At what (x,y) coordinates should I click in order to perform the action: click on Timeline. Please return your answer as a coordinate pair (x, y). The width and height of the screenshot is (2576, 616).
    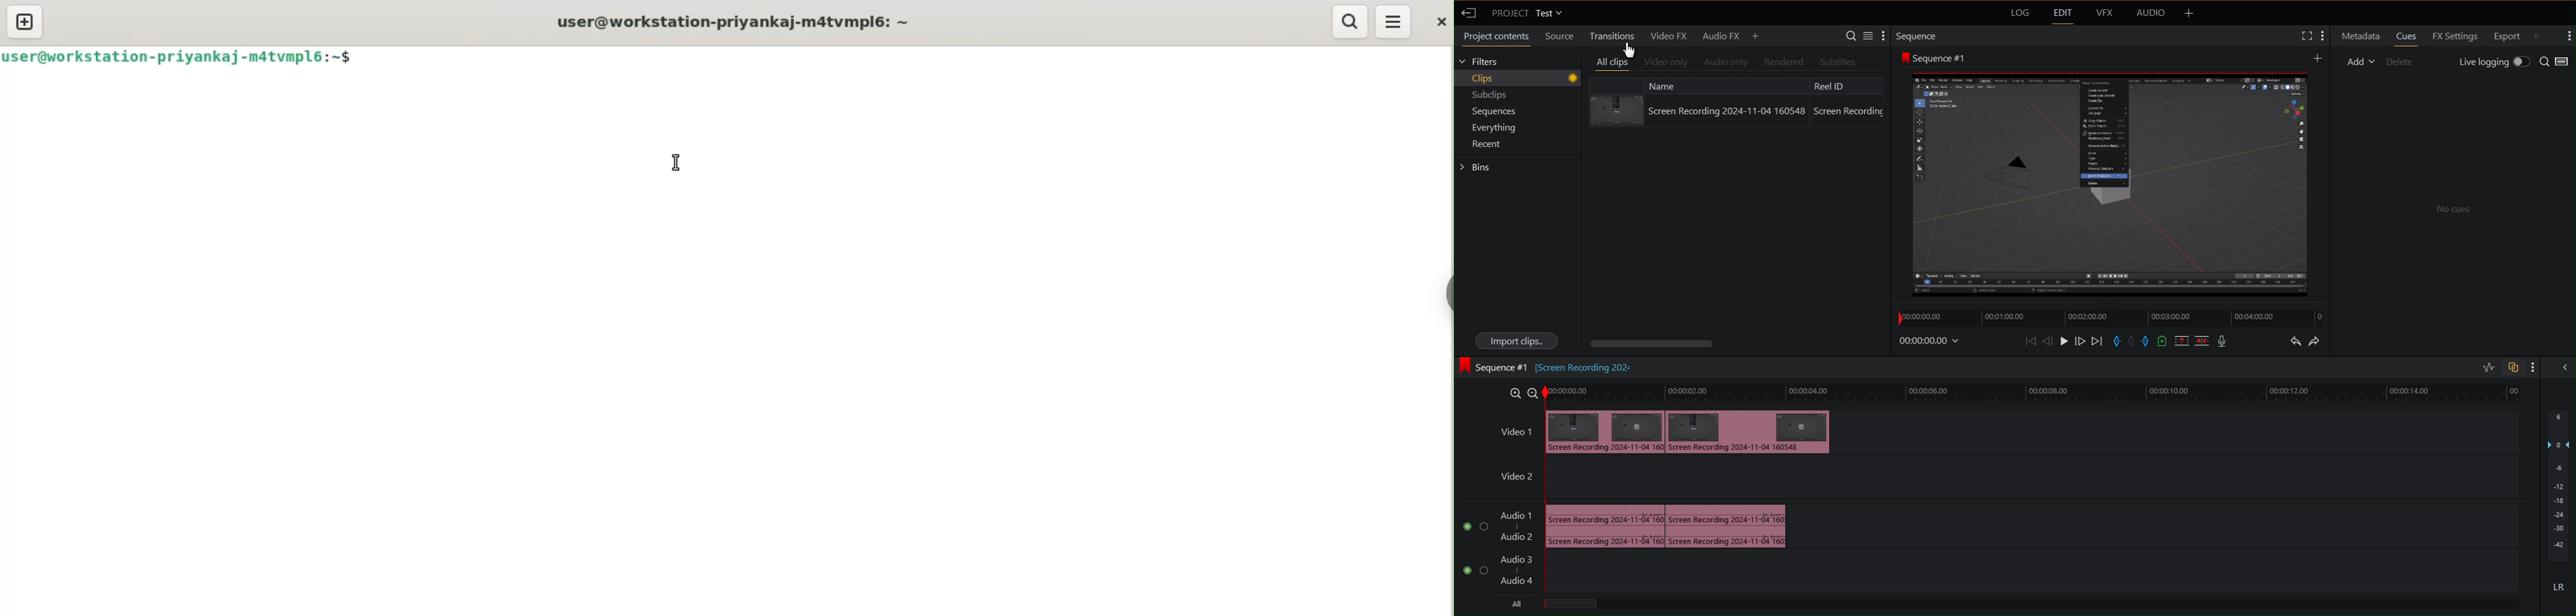
    Looking at the image, I should click on (2036, 394).